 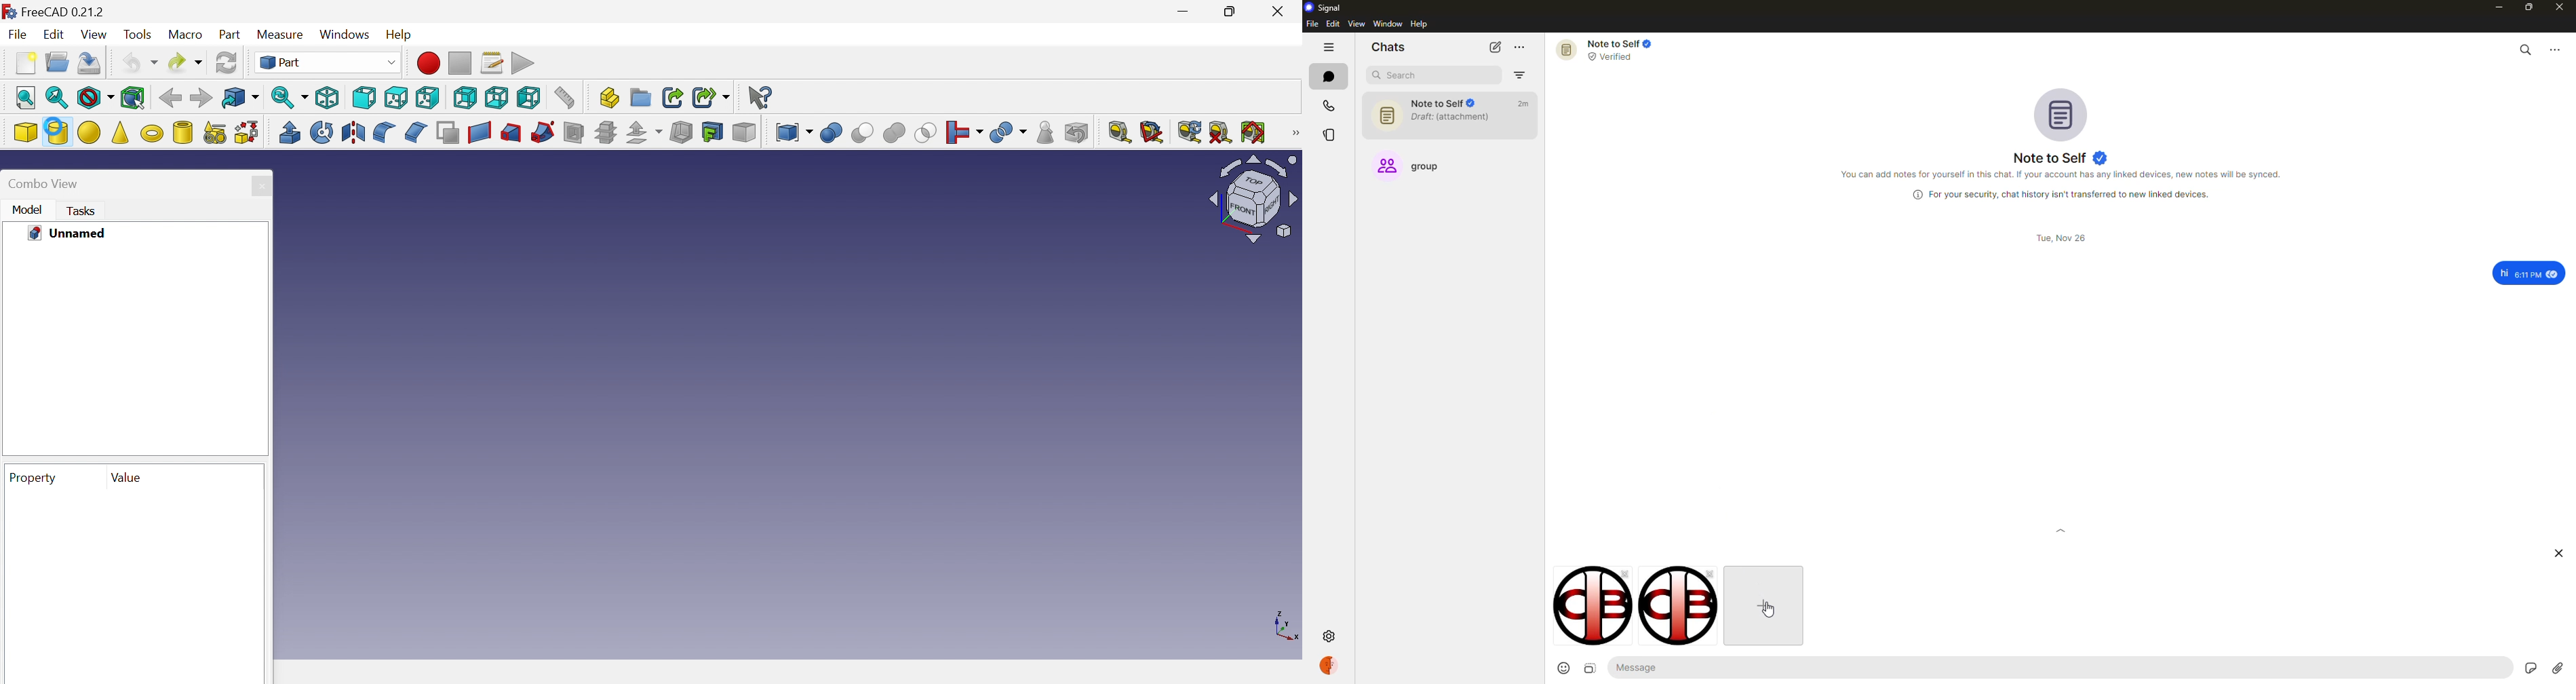 What do you see at coordinates (1558, 668) in the screenshot?
I see `emoji` at bounding box center [1558, 668].